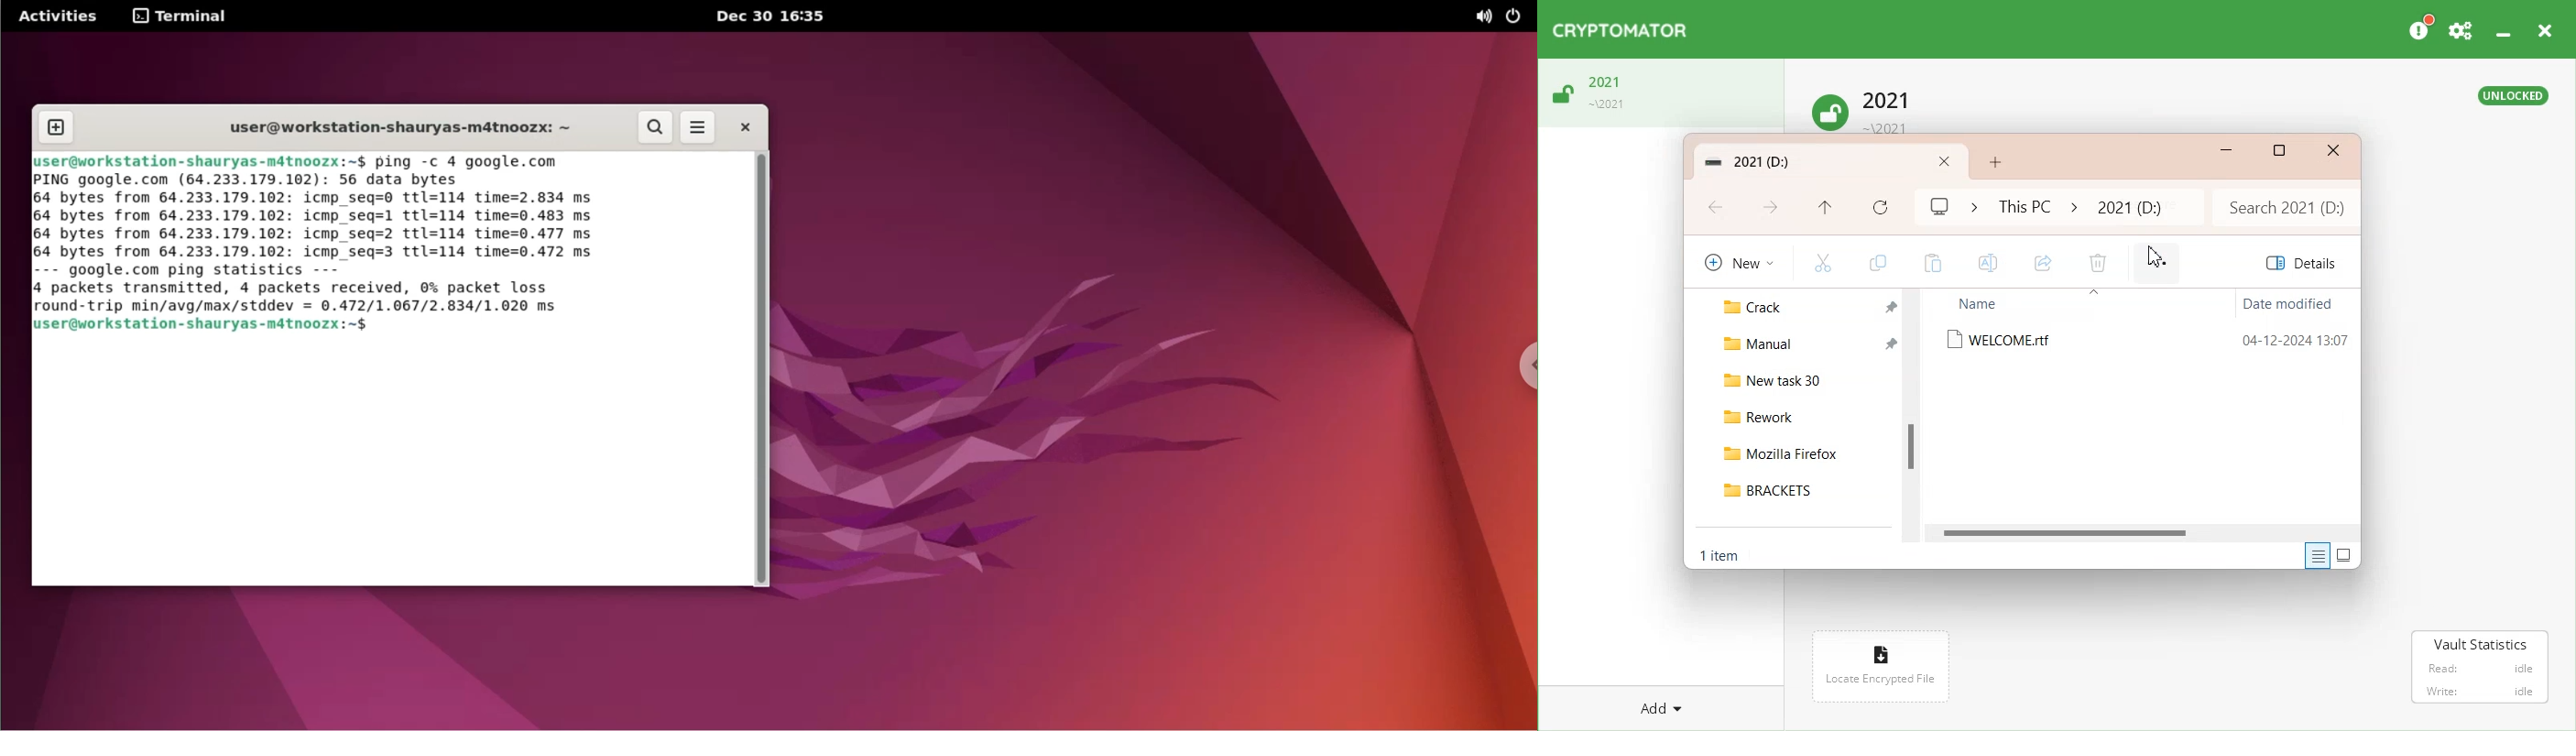 Image resolution: width=2576 pixels, height=756 pixels. Describe the element at coordinates (2099, 262) in the screenshot. I see `Delete` at that location.